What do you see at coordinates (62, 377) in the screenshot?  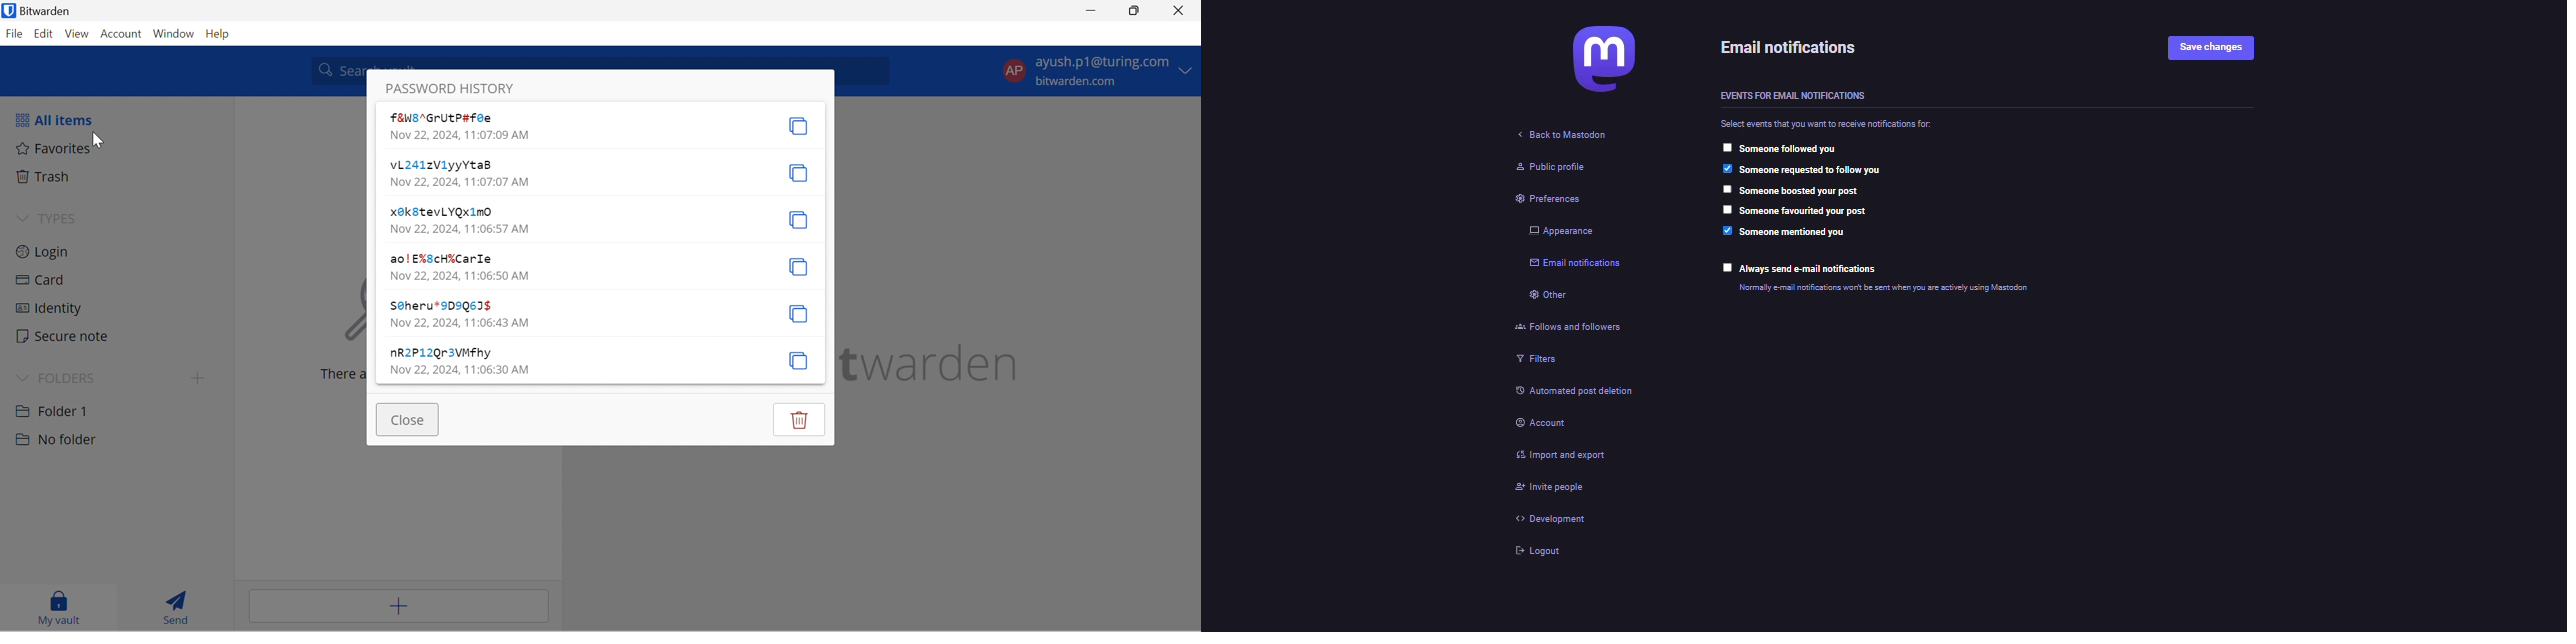 I see `folders` at bounding box center [62, 377].